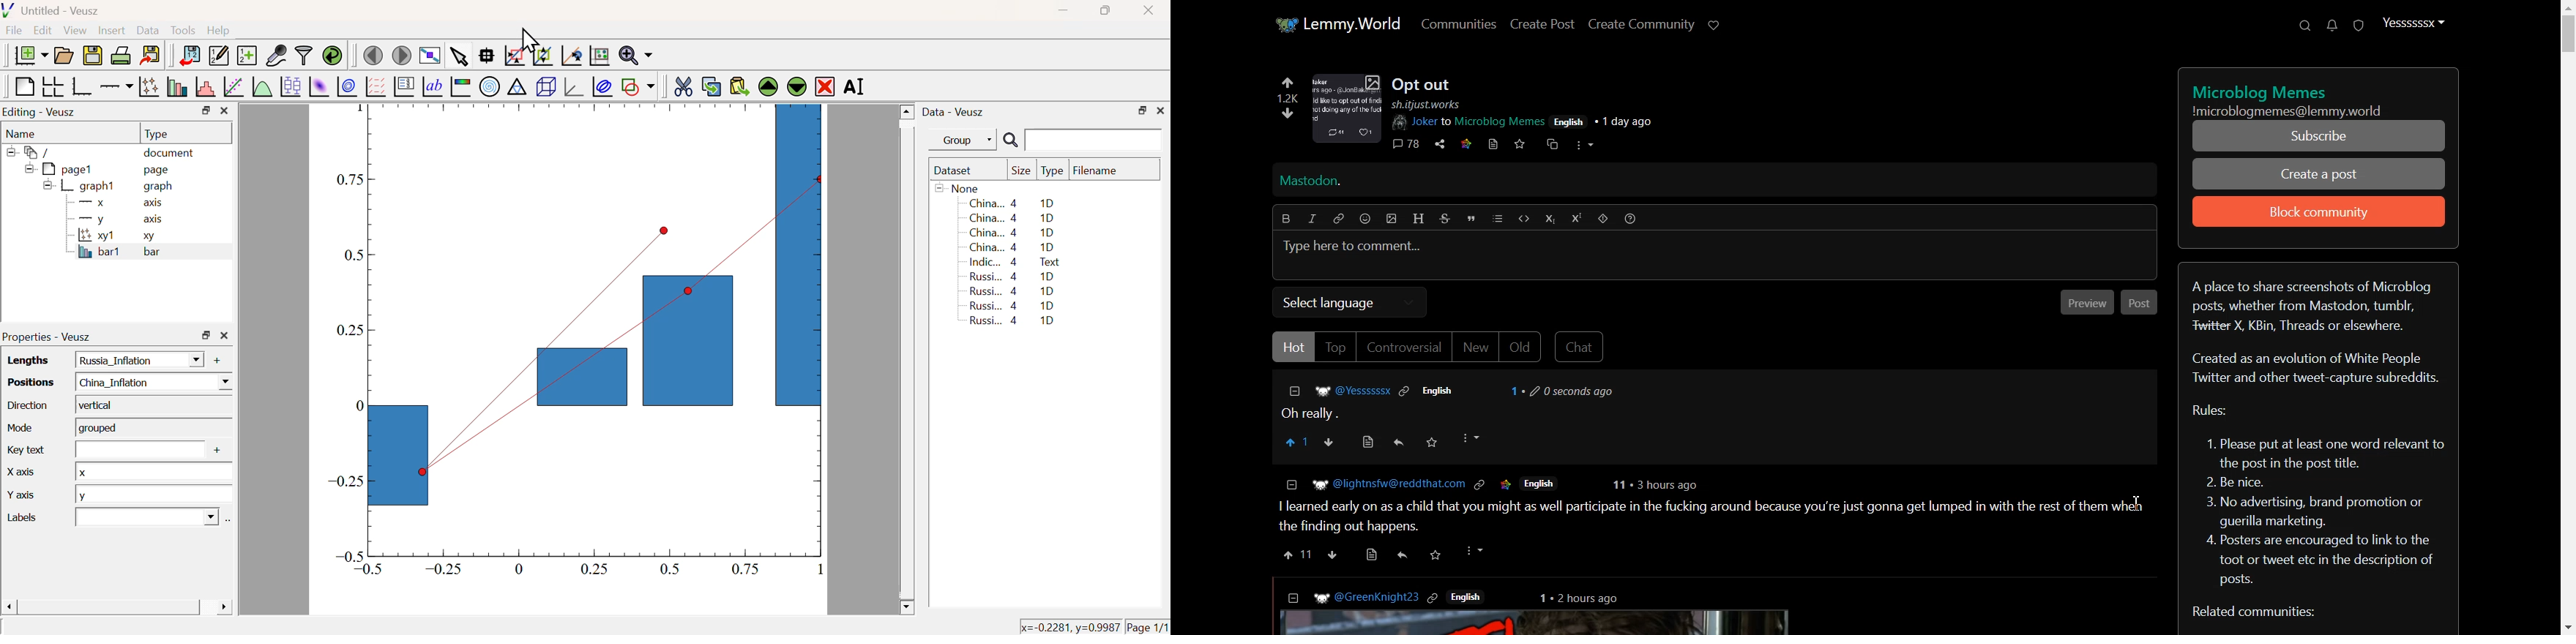  I want to click on Labels, so click(34, 517).